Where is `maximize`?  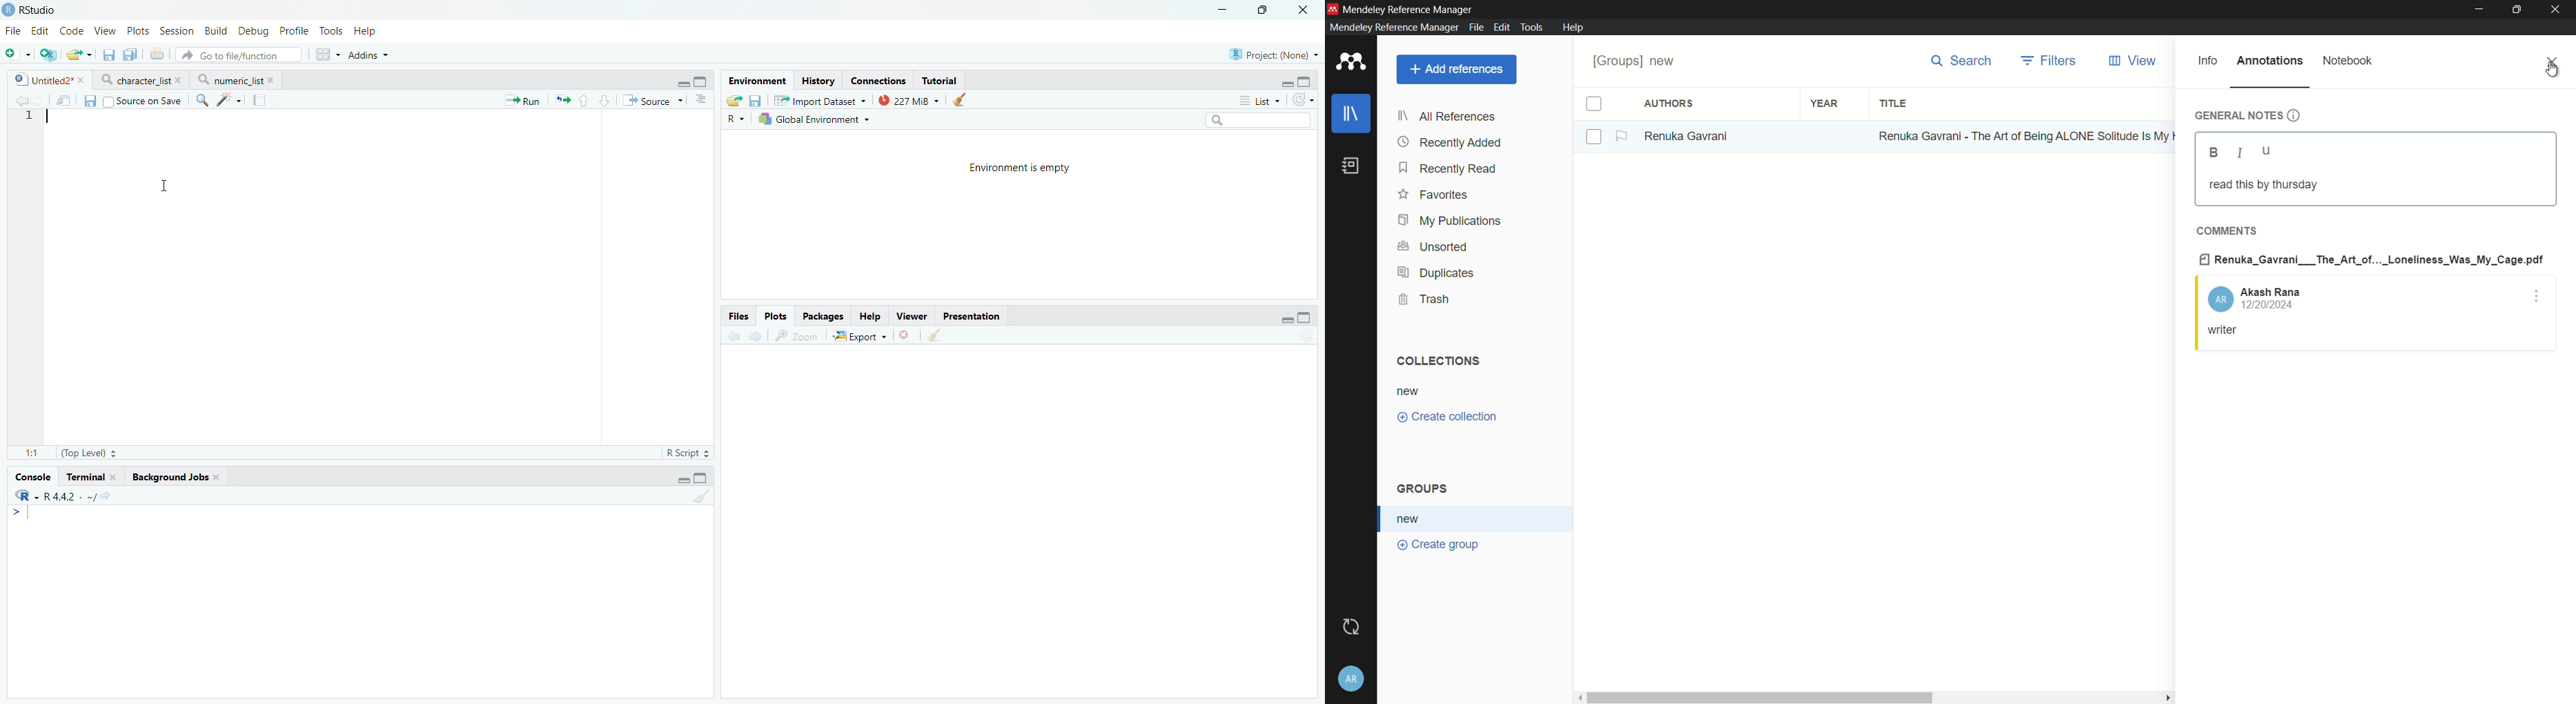 maximize is located at coordinates (2518, 10).